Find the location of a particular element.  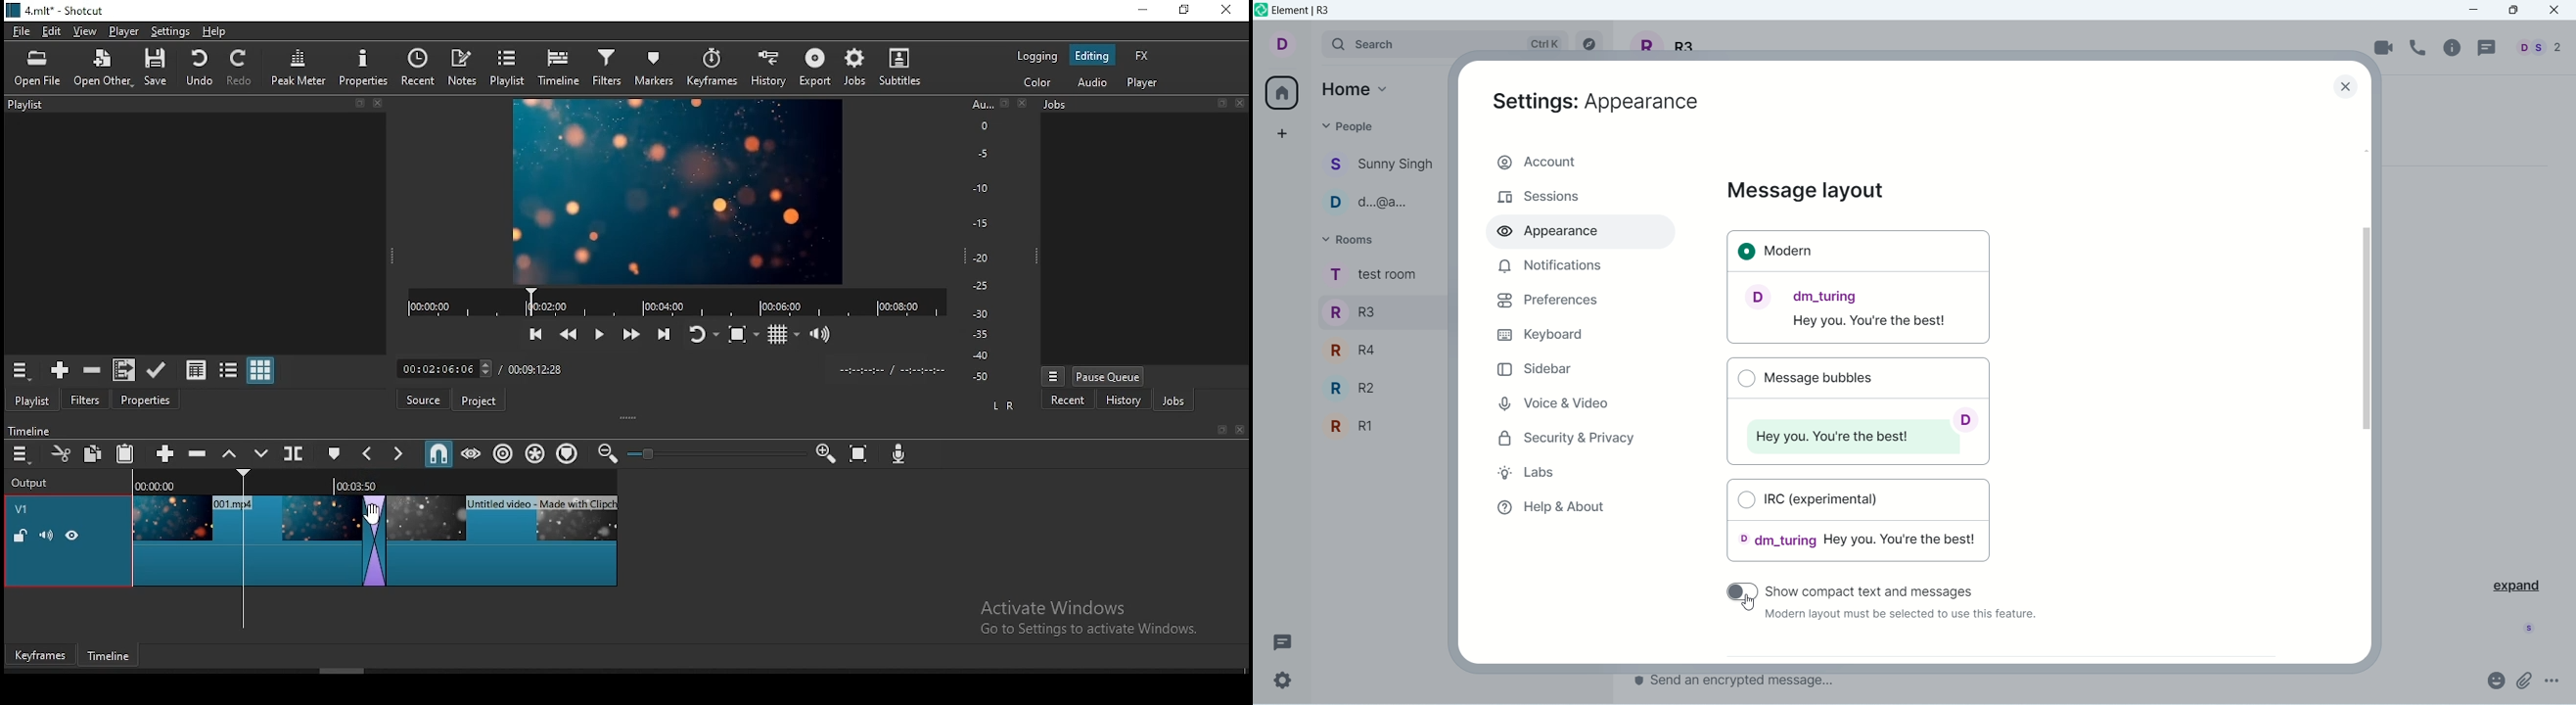

people is located at coordinates (1382, 166).